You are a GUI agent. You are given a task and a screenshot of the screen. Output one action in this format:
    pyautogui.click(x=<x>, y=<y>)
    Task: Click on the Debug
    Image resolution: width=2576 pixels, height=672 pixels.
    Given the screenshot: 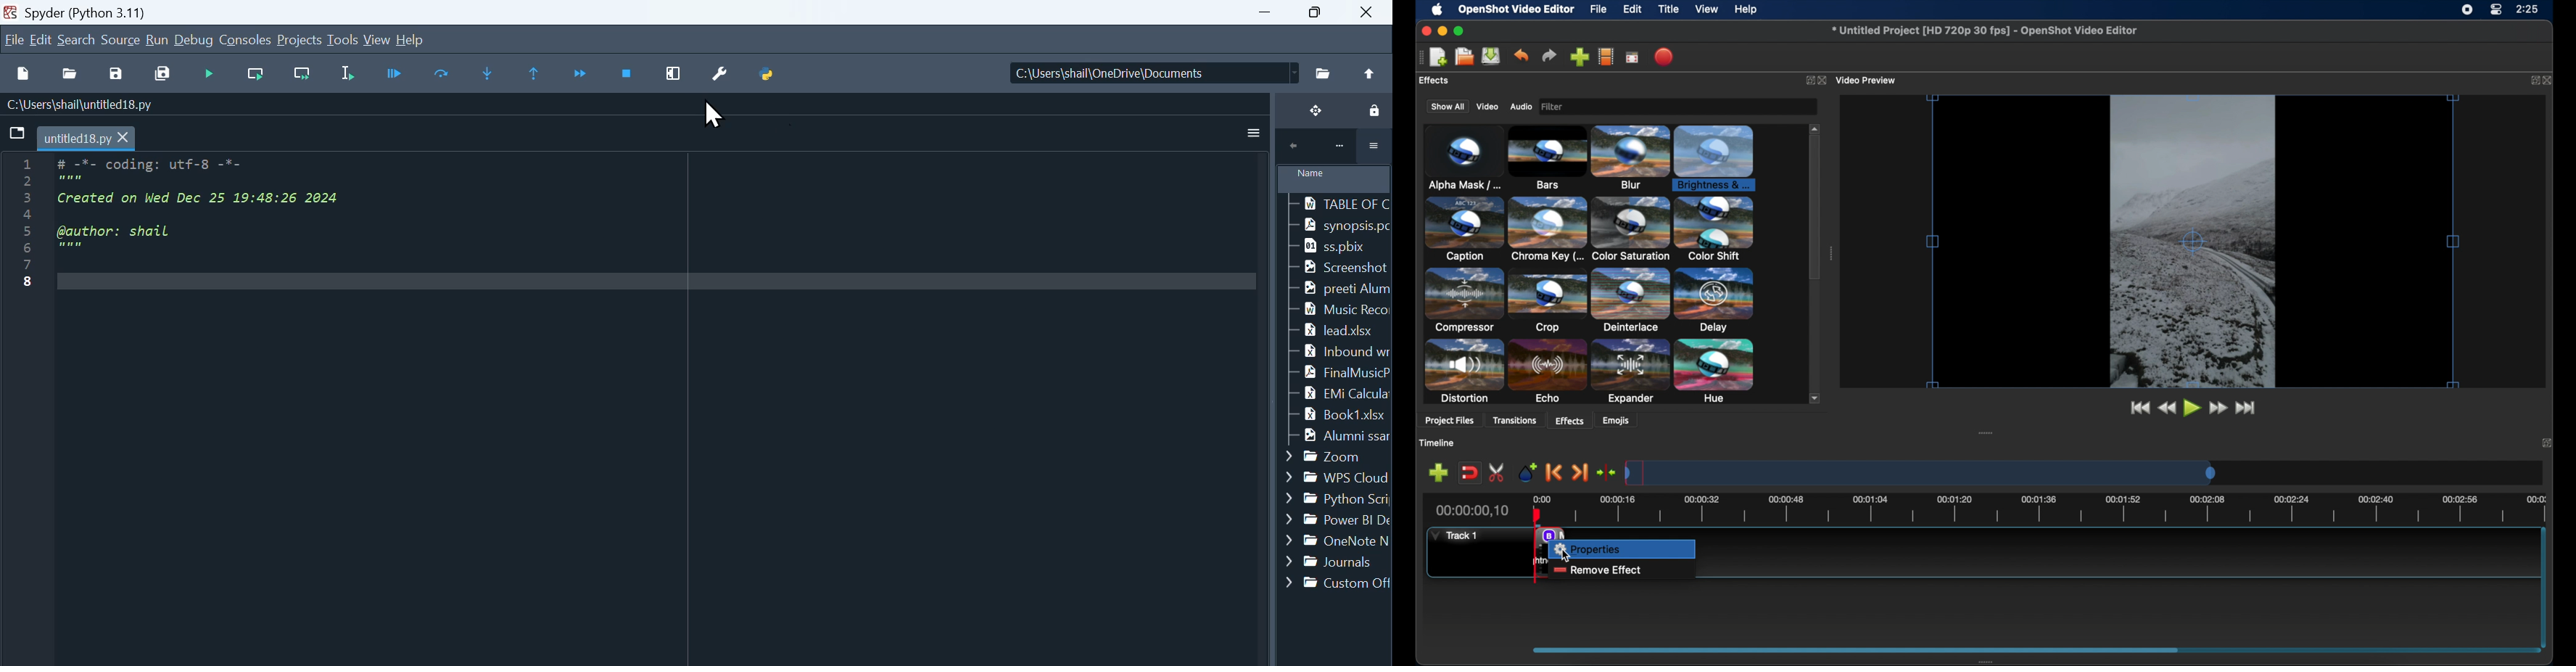 What is the action you would take?
    pyautogui.click(x=196, y=41)
    